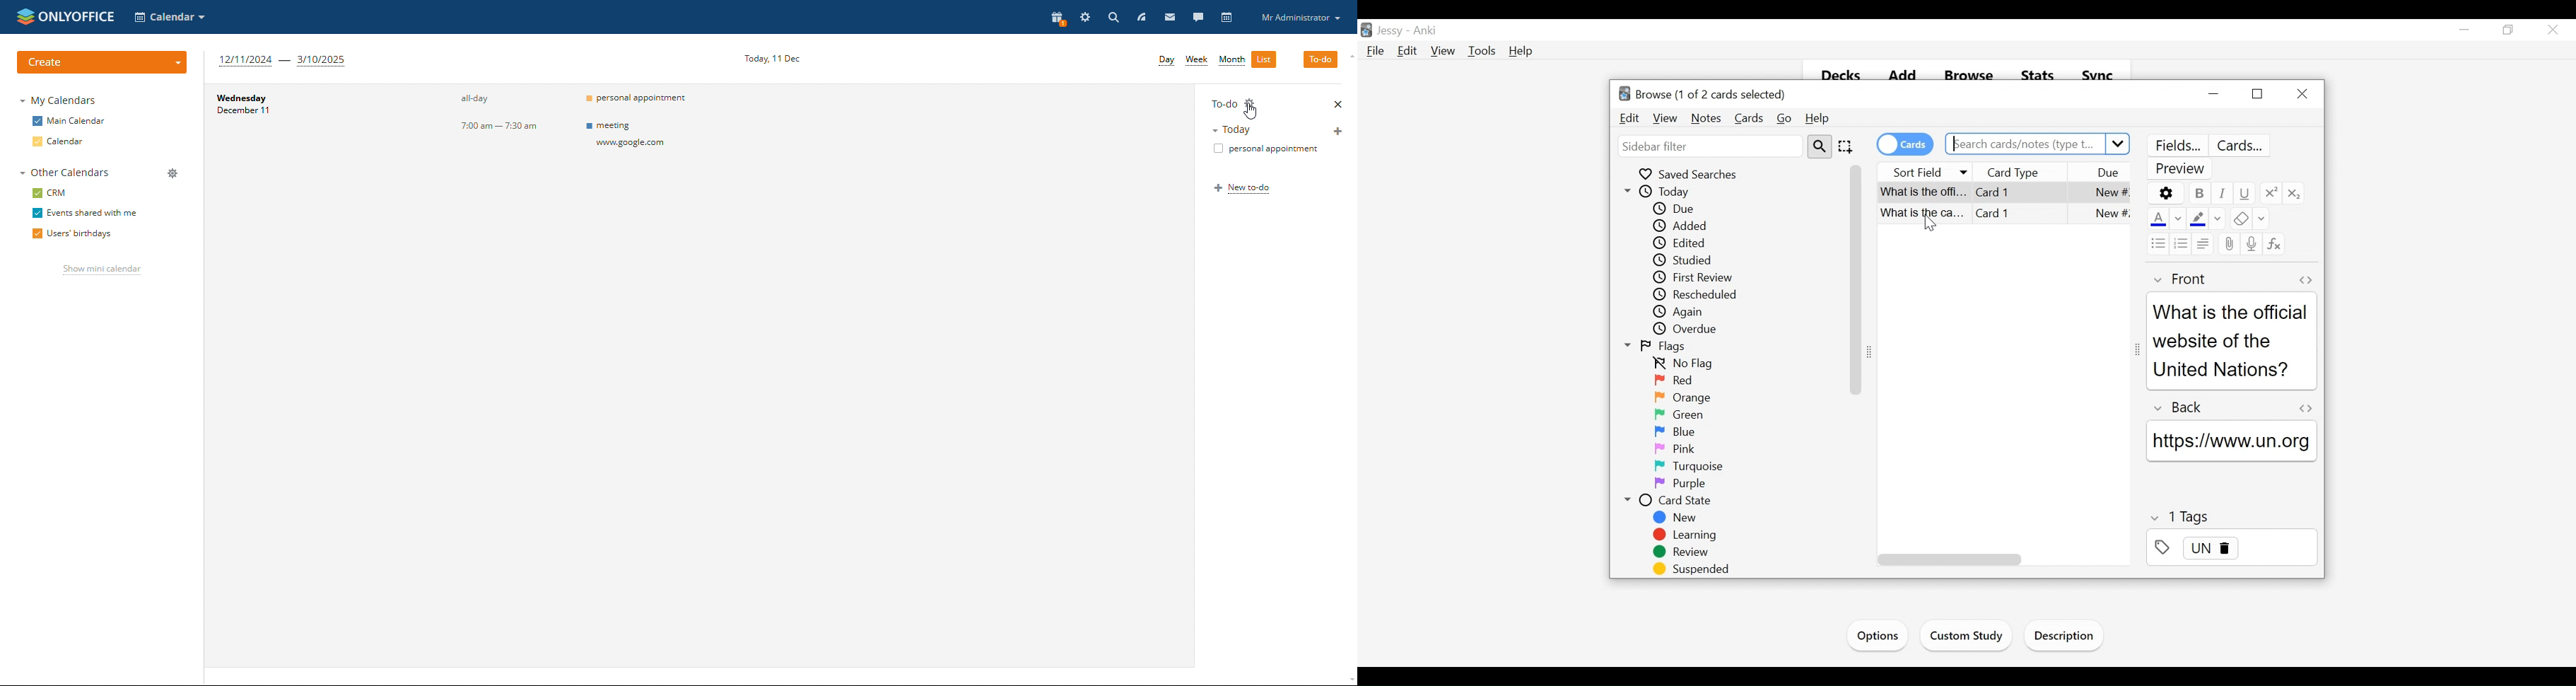 The width and height of the screenshot is (2576, 700). Describe the element at coordinates (1409, 51) in the screenshot. I see `Edit` at that location.